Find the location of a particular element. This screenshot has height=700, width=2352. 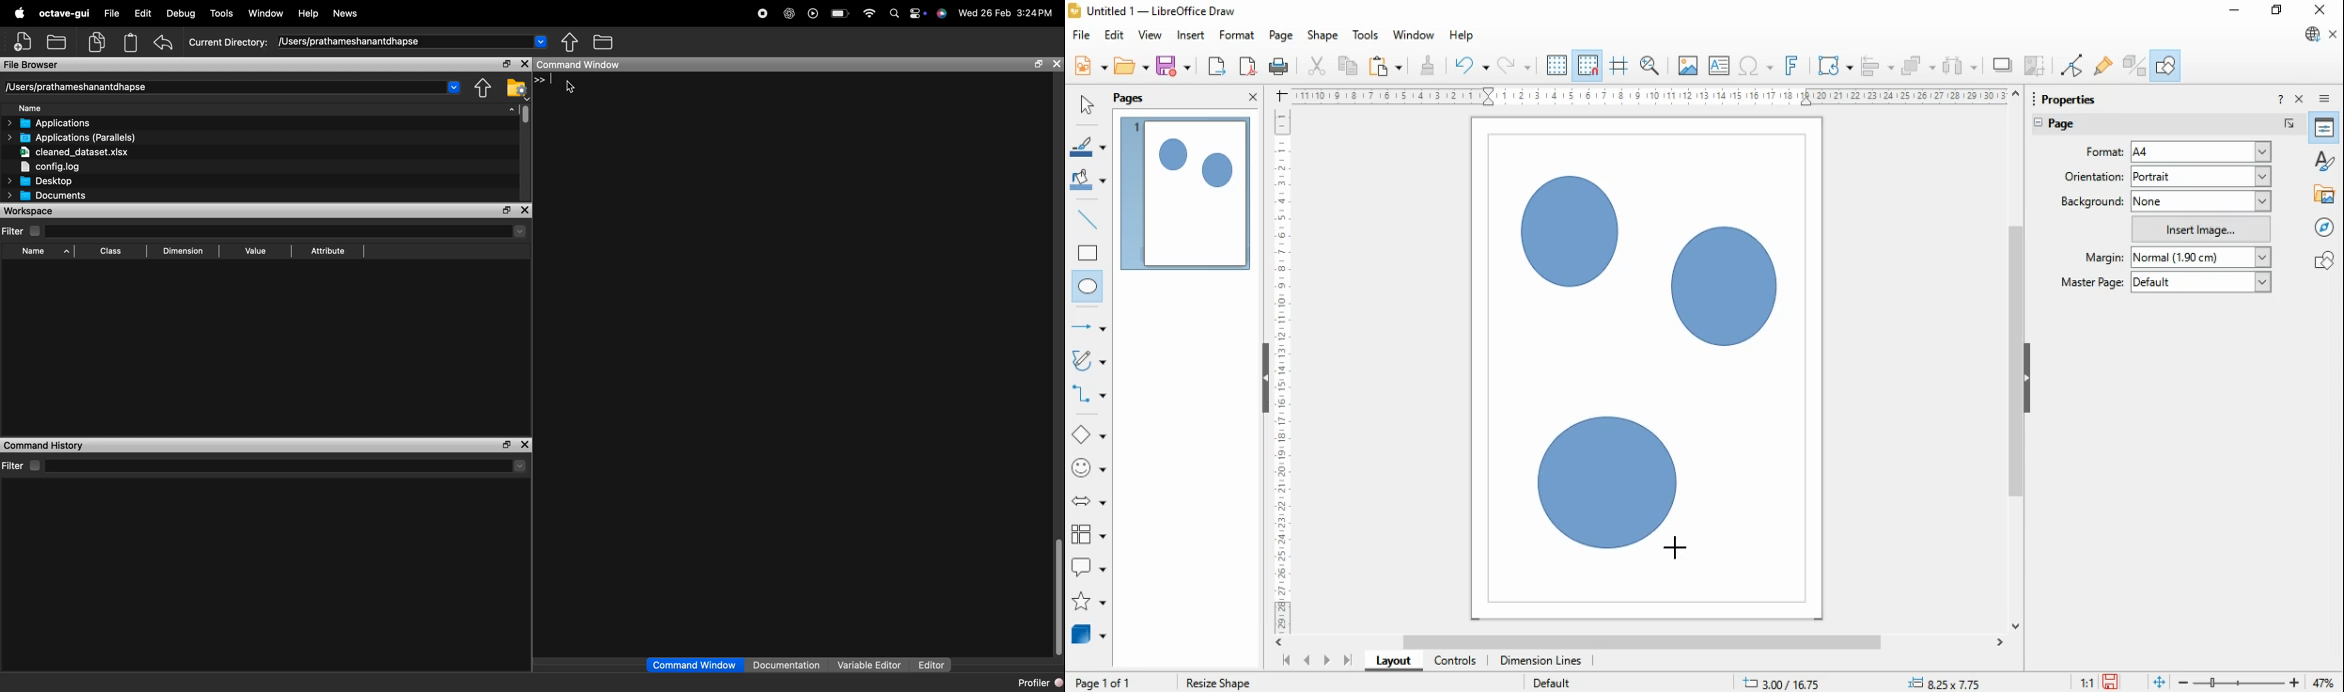

News is located at coordinates (346, 14).